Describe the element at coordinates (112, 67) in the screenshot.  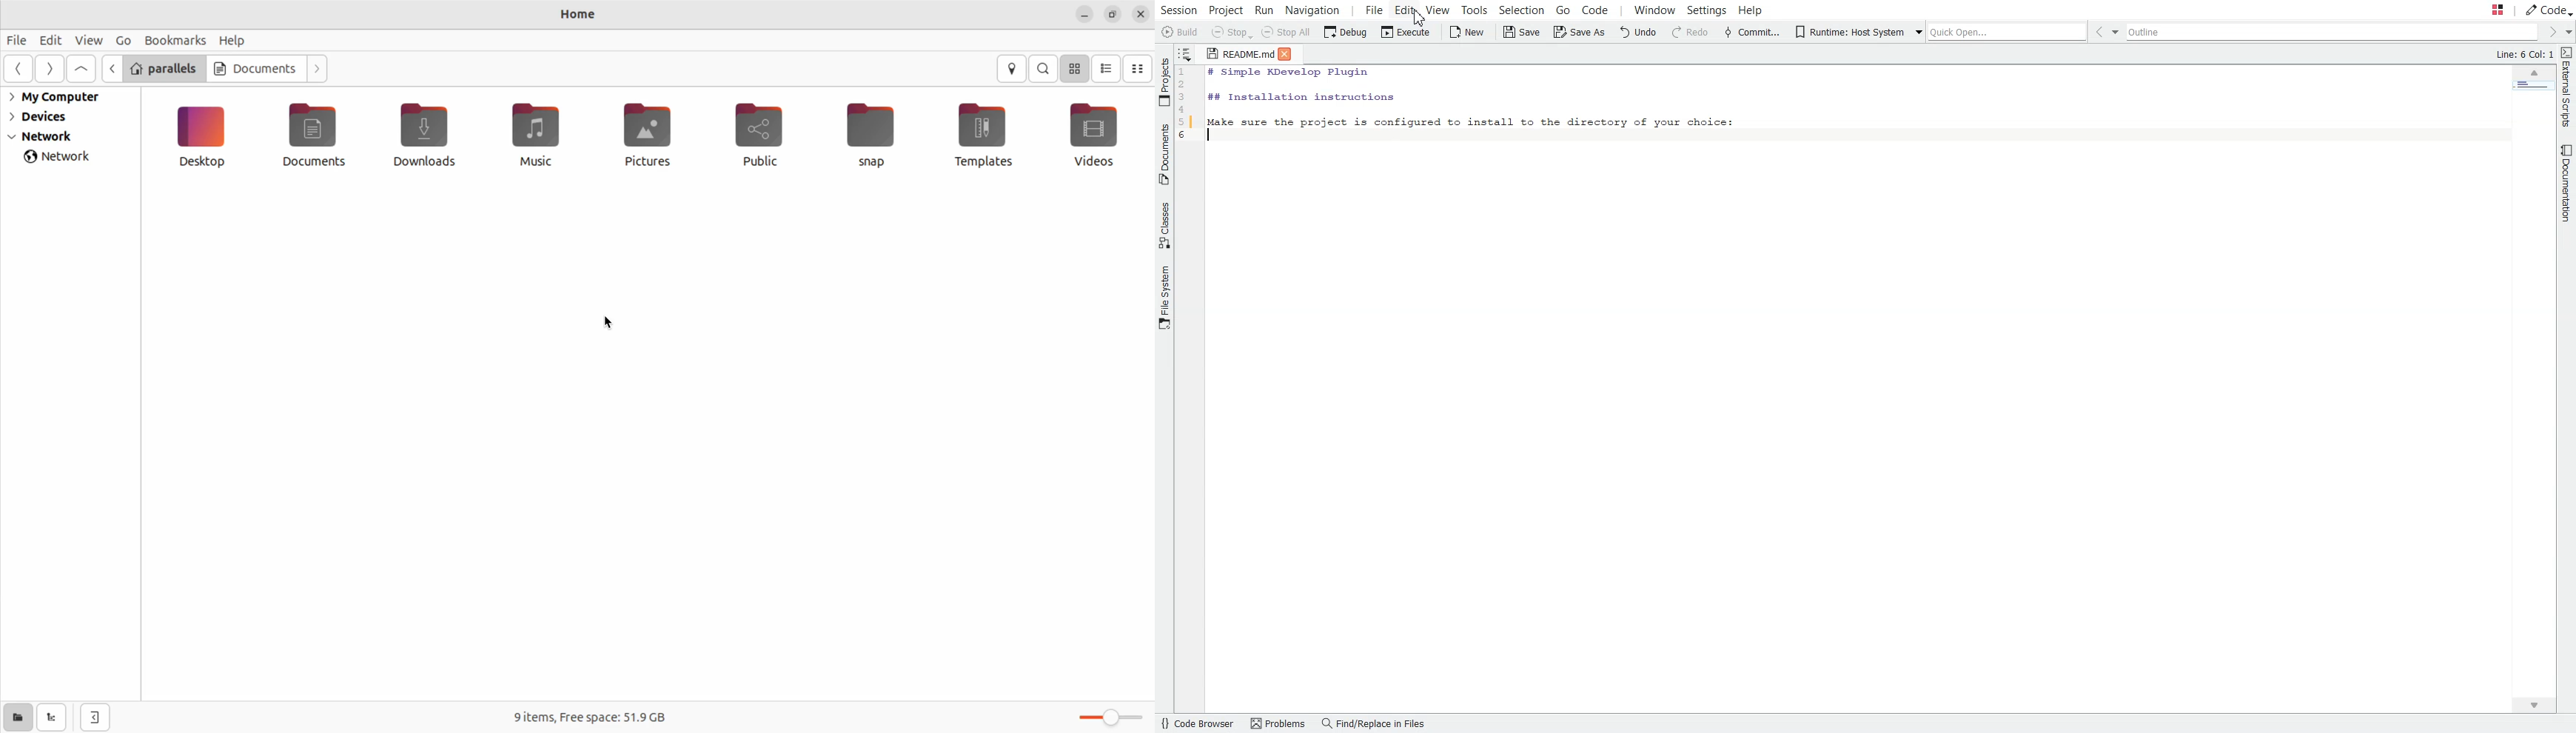
I see `backward` at that location.